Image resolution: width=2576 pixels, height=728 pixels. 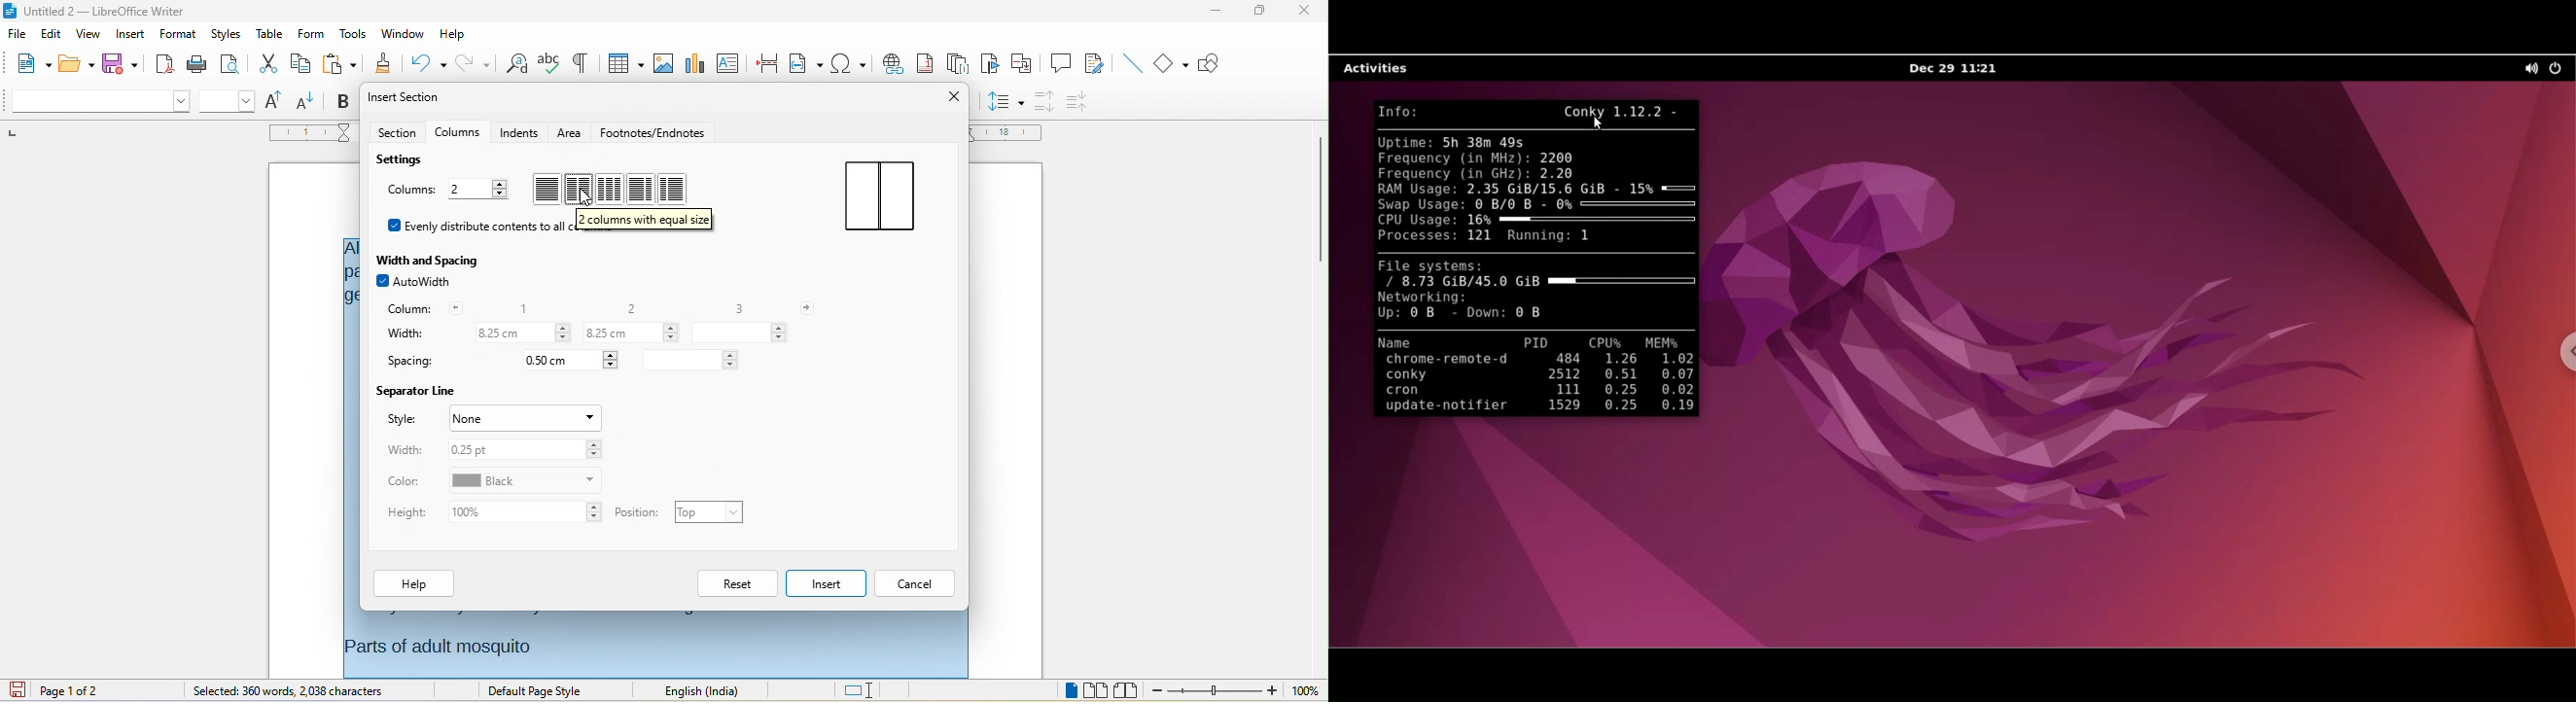 What do you see at coordinates (409, 513) in the screenshot?
I see `height` at bounding box center [409, 513].